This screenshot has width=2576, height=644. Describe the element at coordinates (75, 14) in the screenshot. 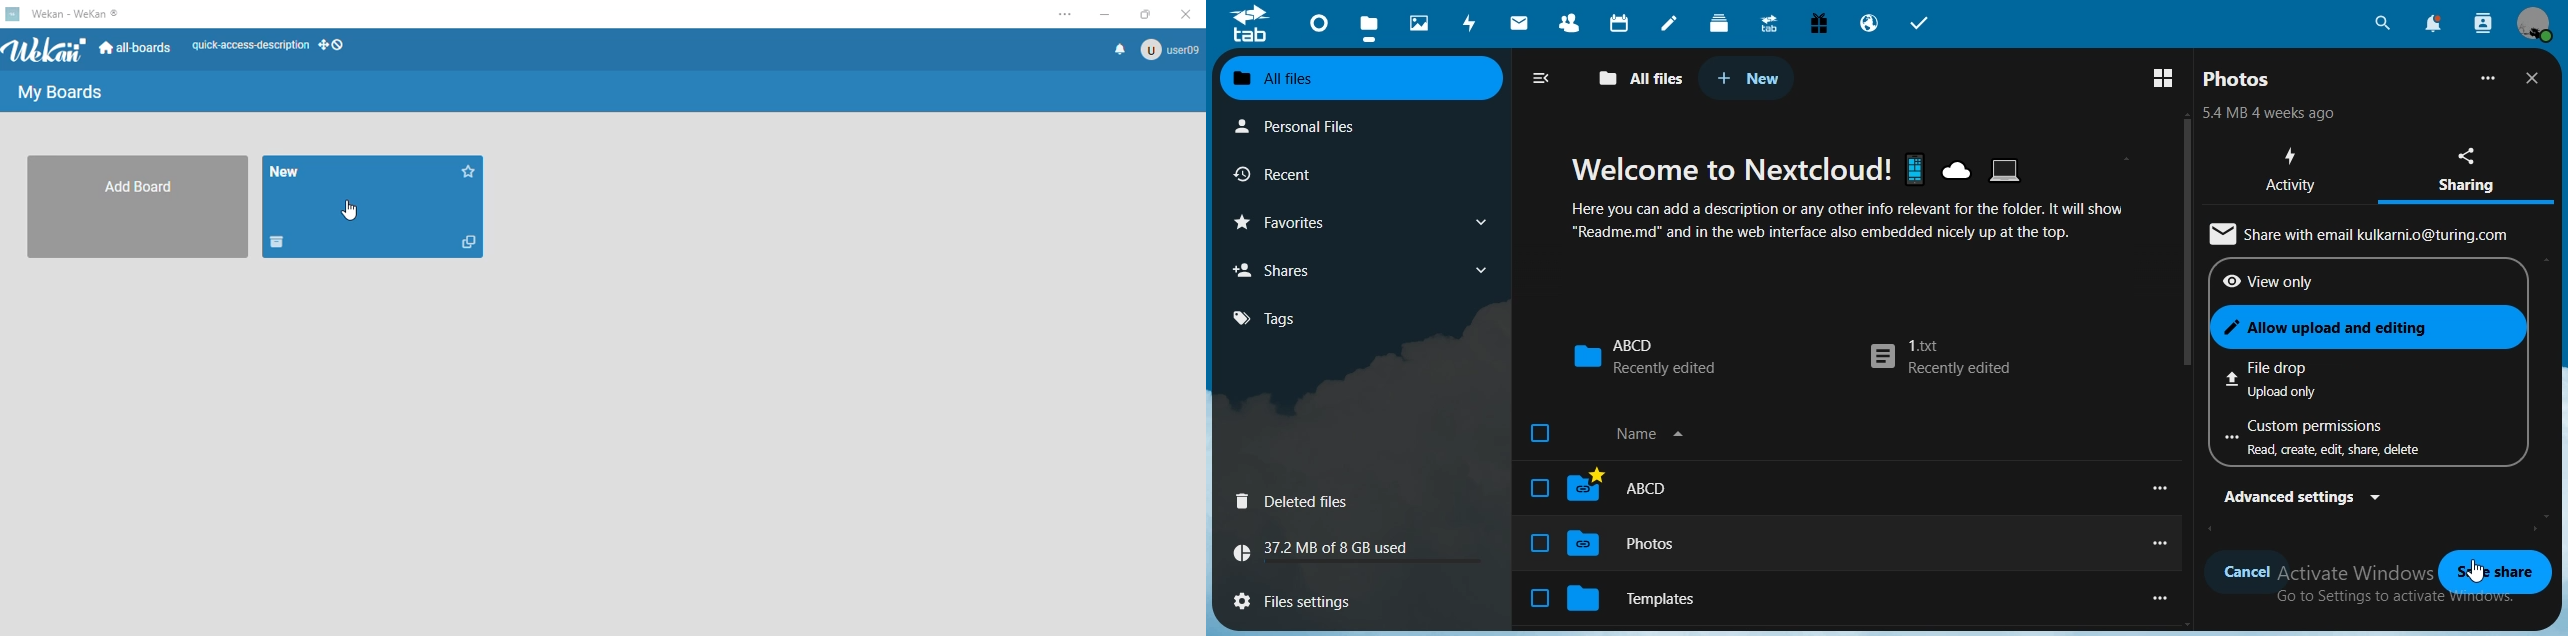

I see `wekan - wekan` at that location.